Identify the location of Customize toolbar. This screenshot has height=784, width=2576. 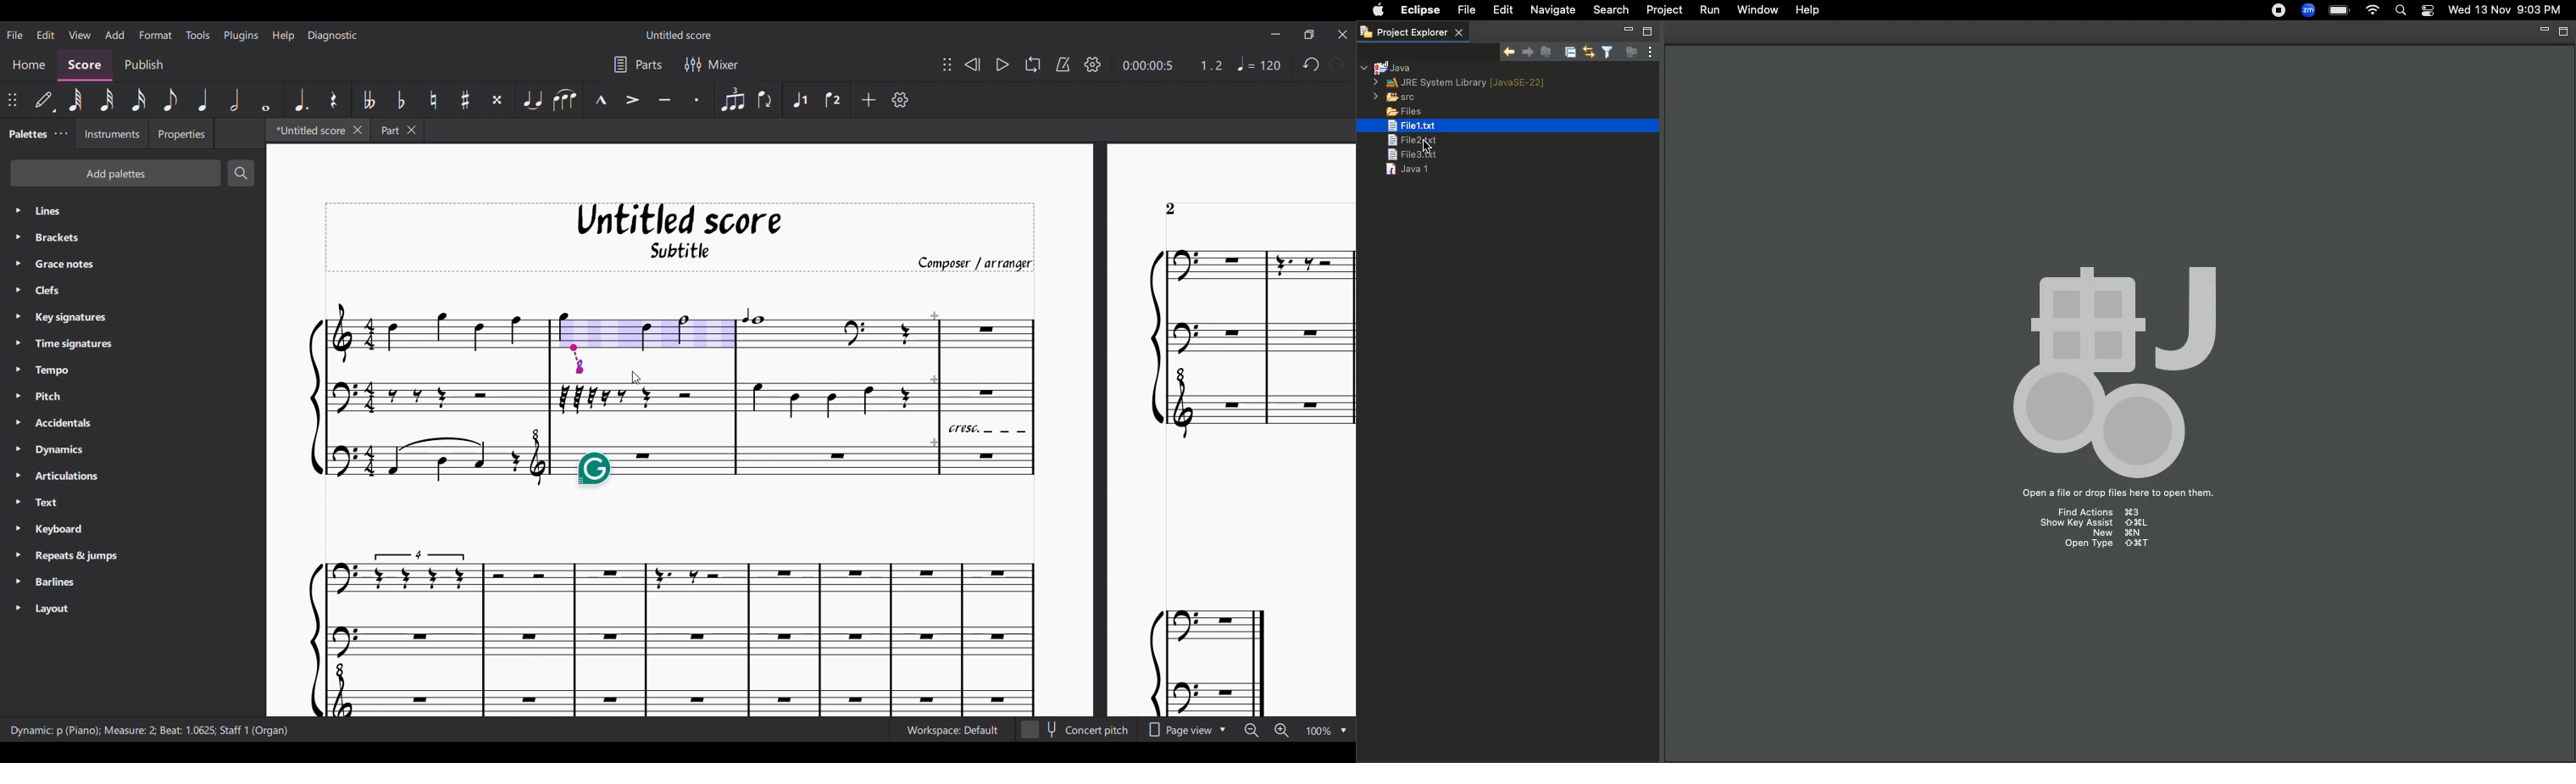
(900, 100).